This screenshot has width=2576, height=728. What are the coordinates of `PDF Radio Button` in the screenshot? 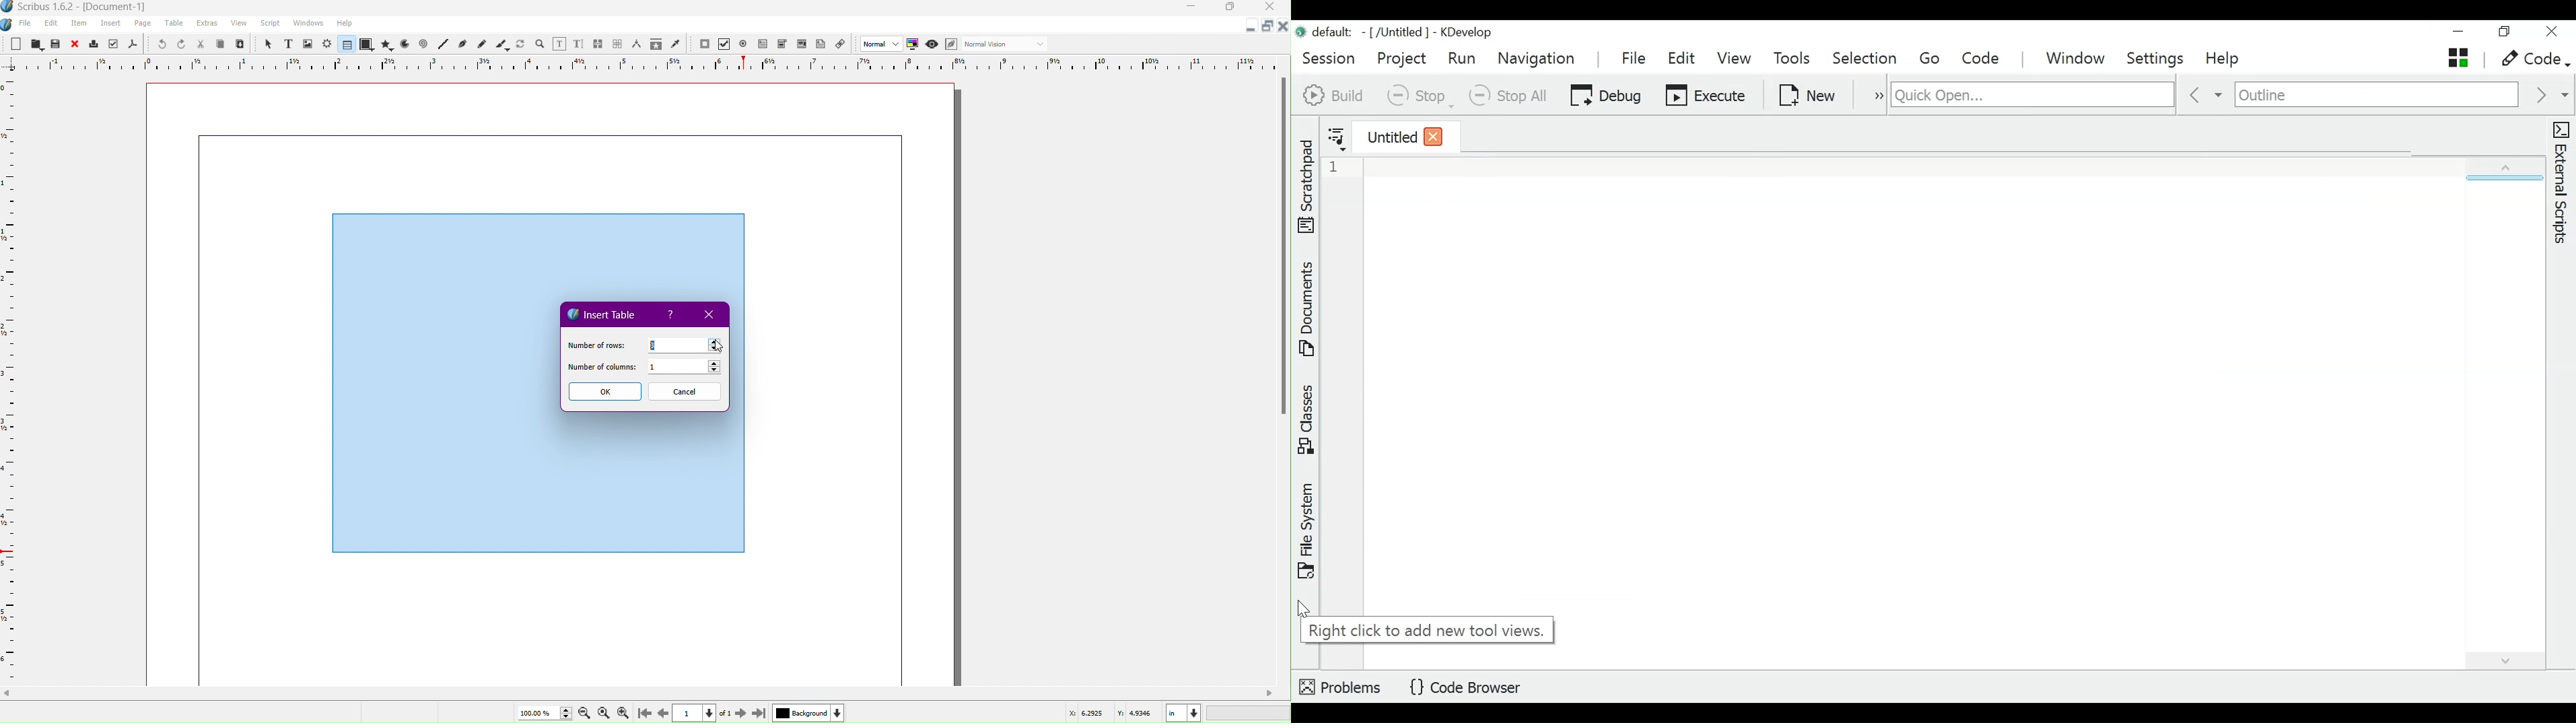 It's located at (746, 44).